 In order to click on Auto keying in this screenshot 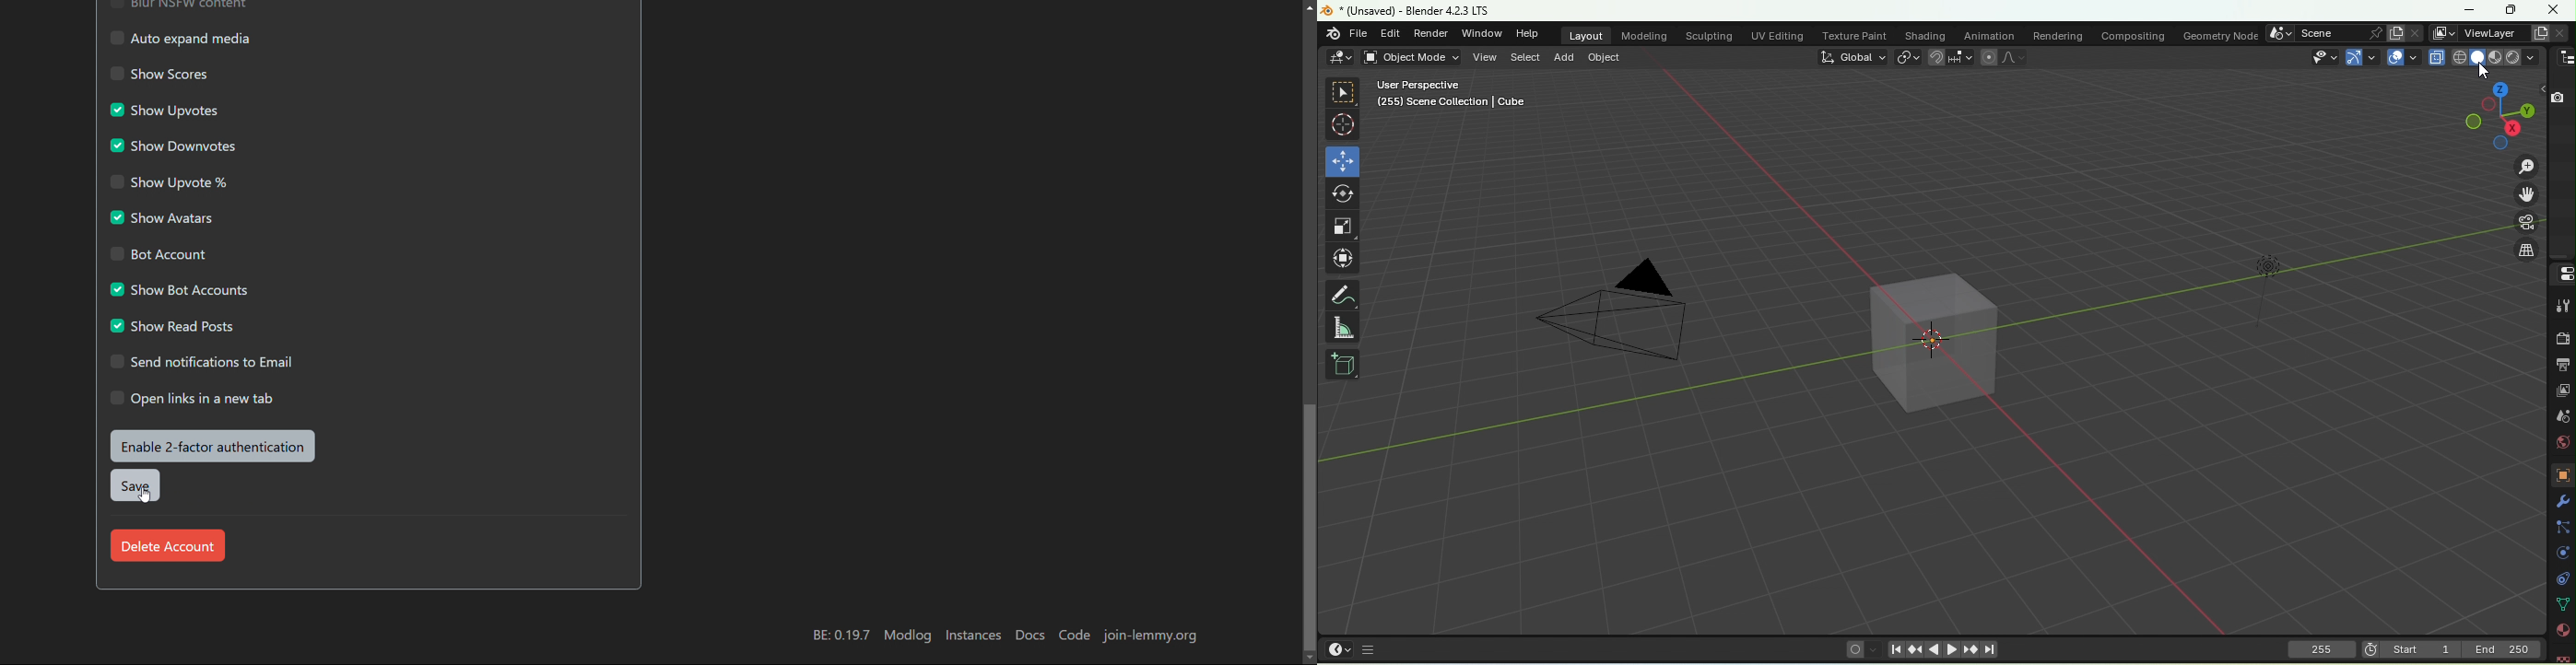, I will do `click(1855, 651)`.